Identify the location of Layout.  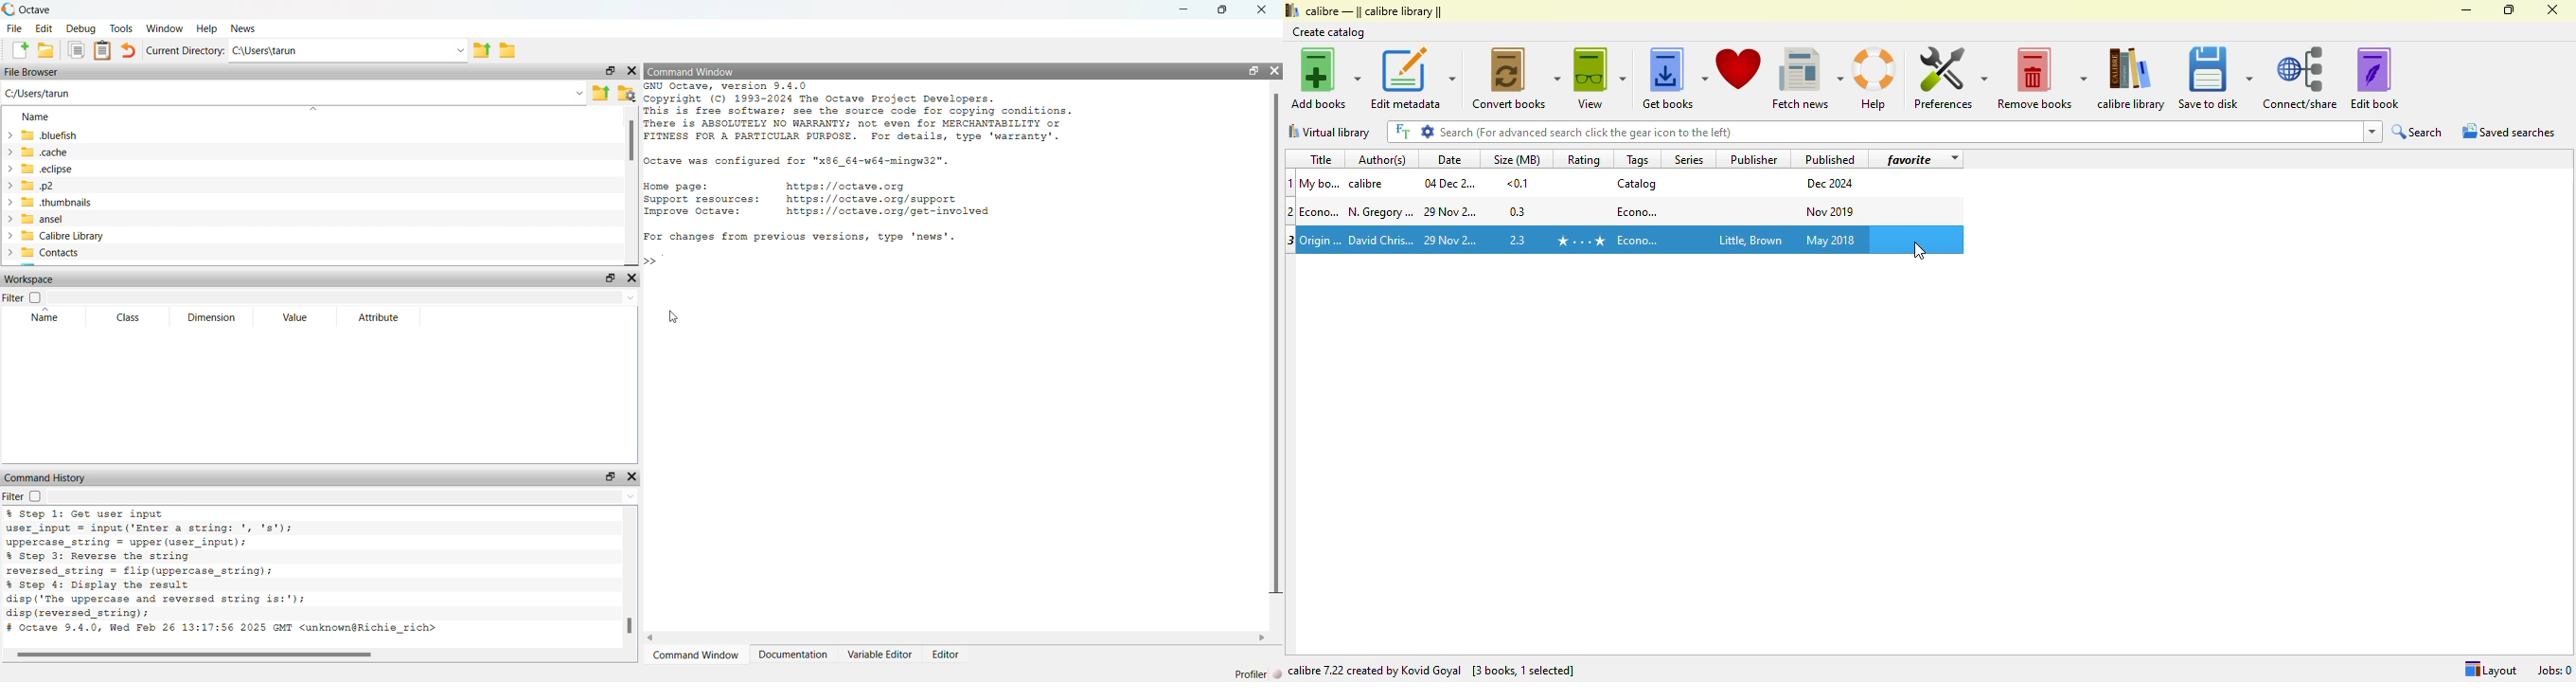
(2490, 670).